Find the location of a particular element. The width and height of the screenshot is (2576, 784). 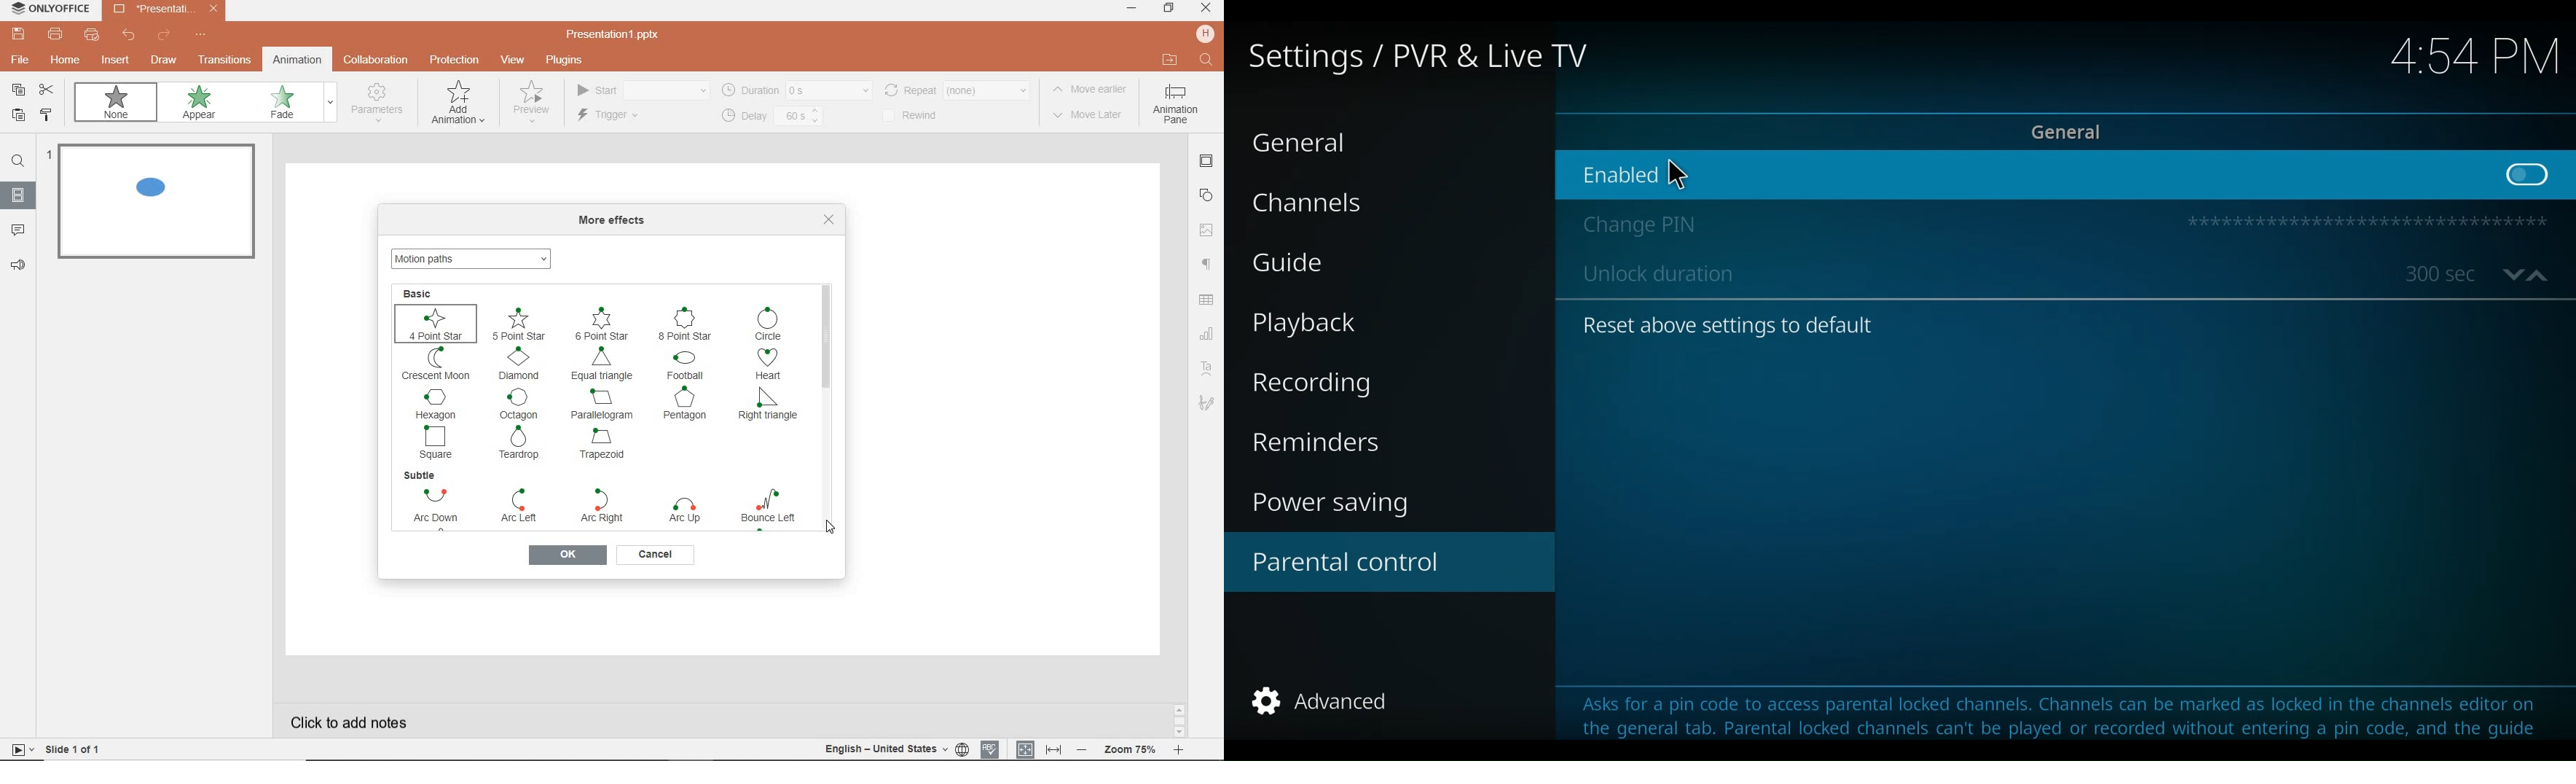

OPEN FILE LOCATION is located at coordinates (1169, 61).